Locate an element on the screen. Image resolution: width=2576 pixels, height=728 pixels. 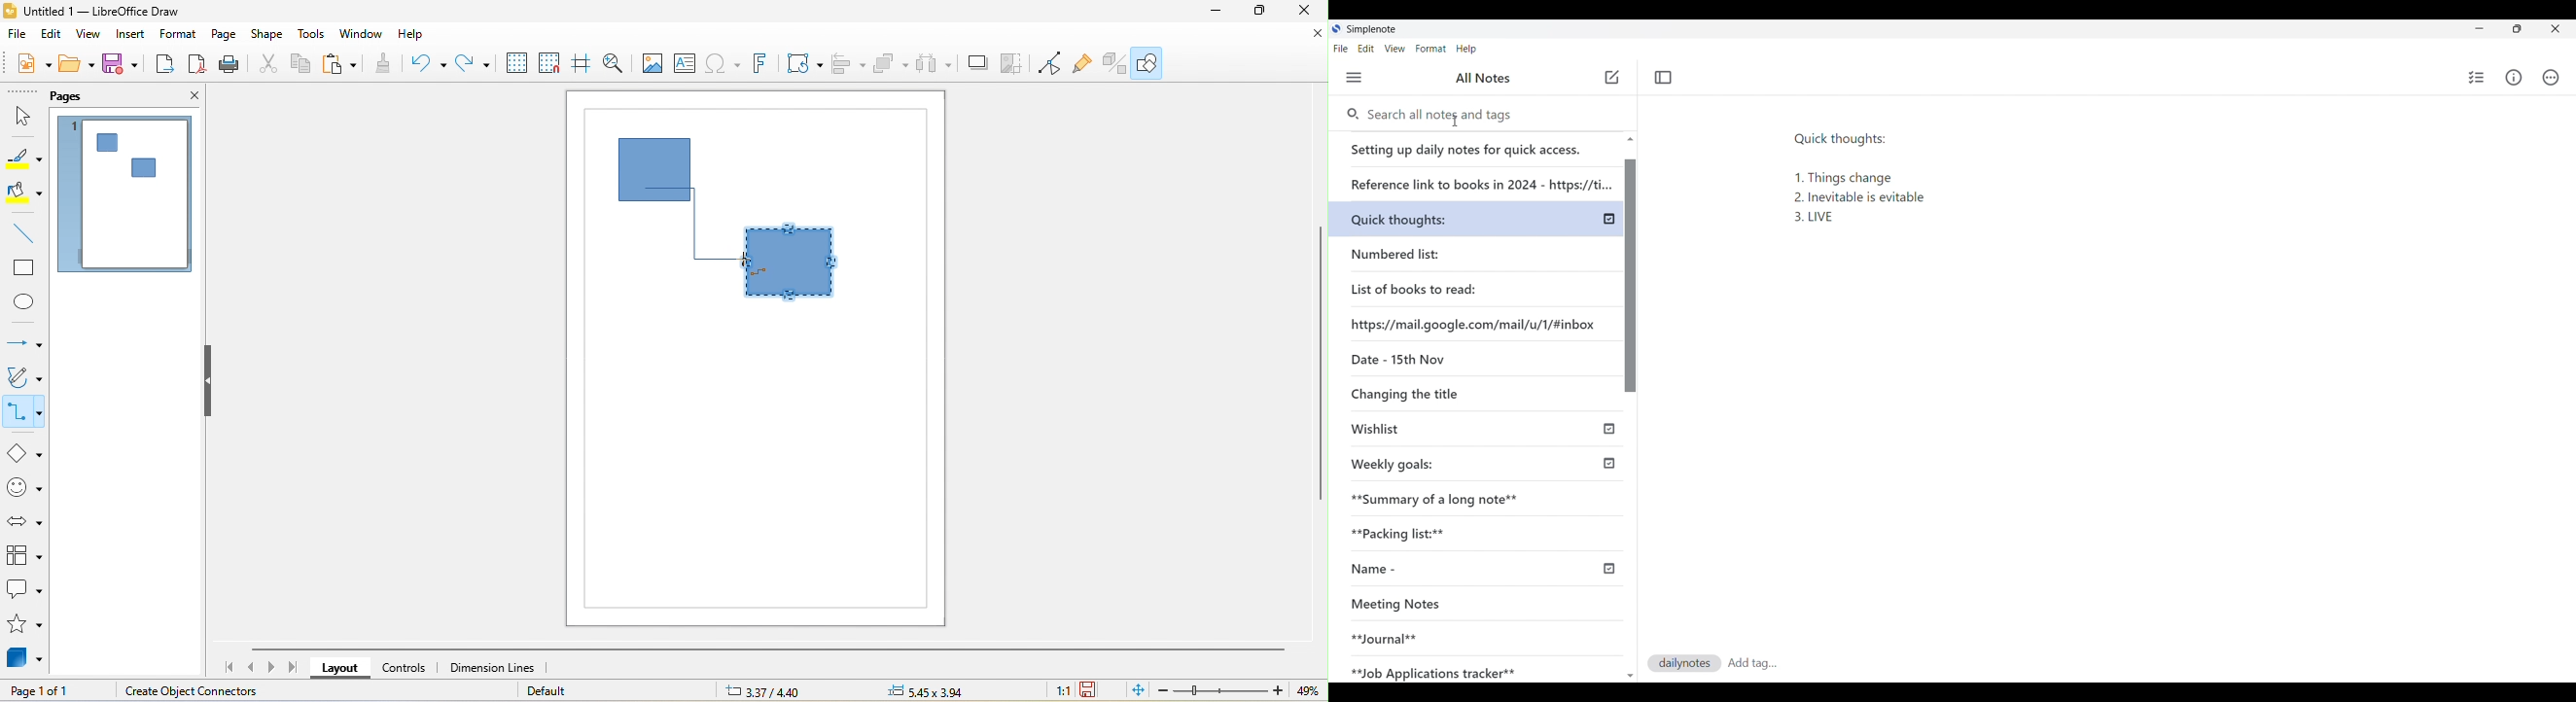
redo is located at coordinates (474, 65).